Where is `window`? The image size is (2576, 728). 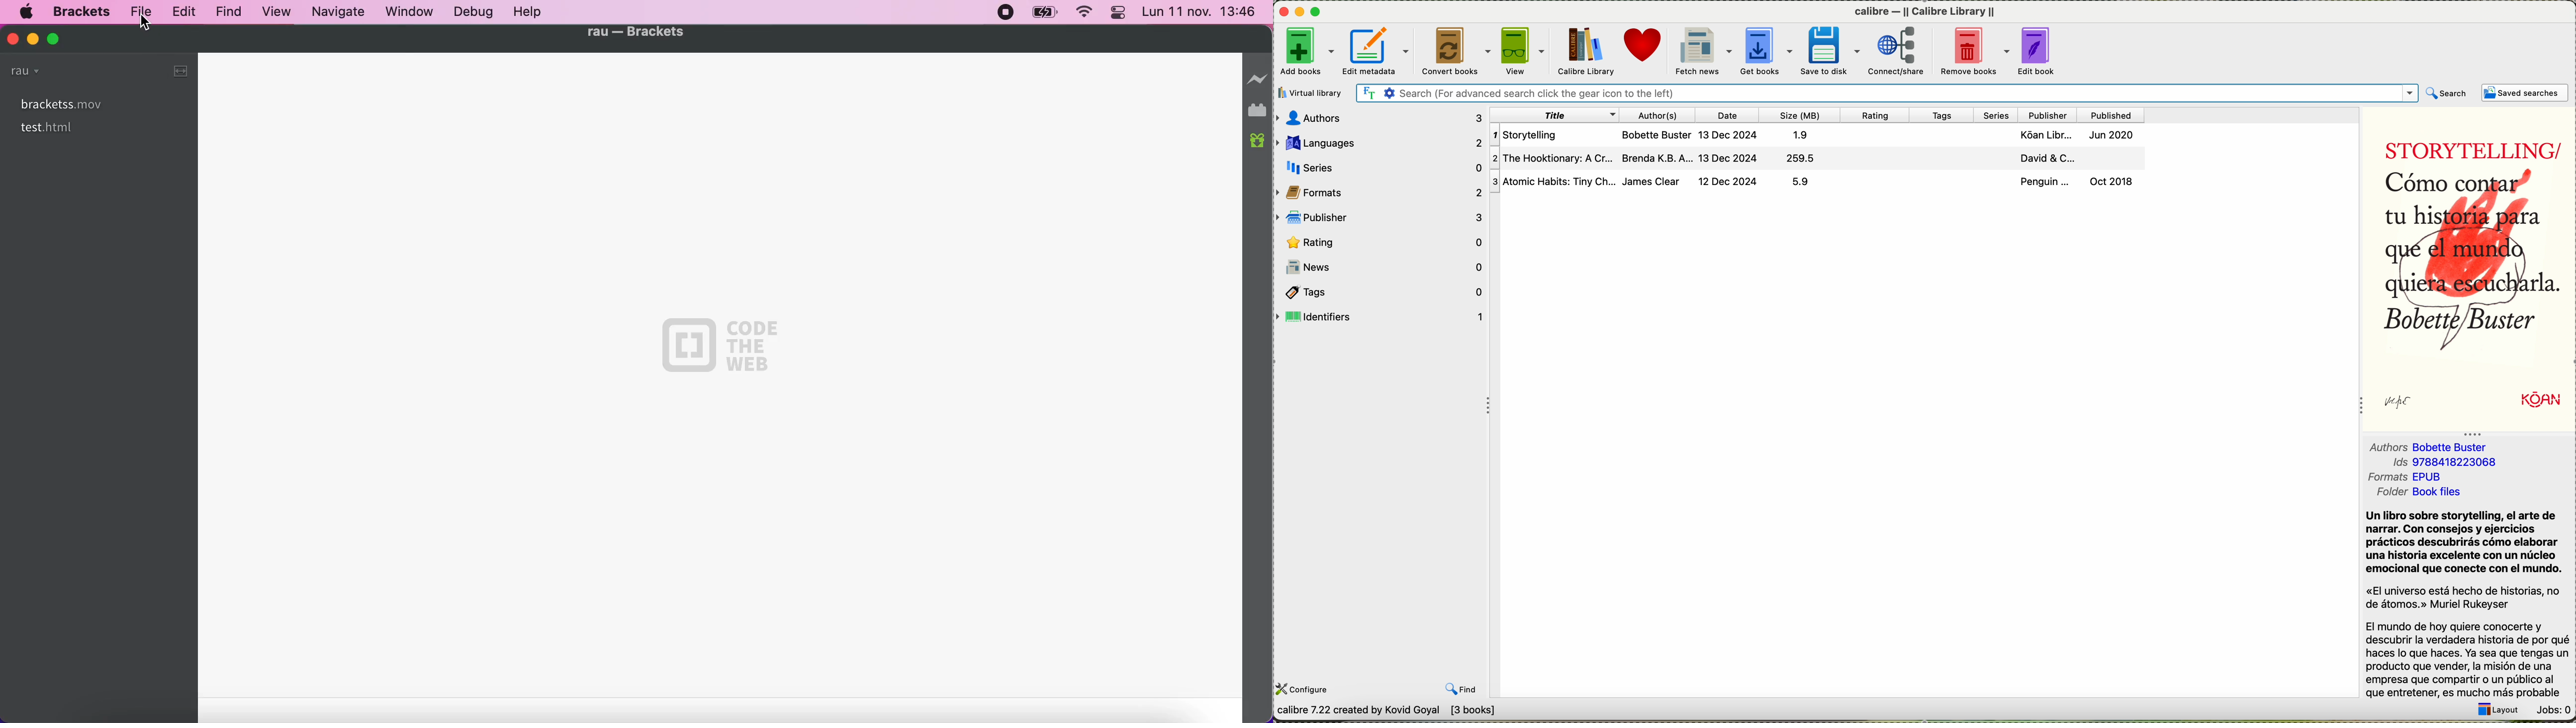 window is located at coordinates (412, 12).